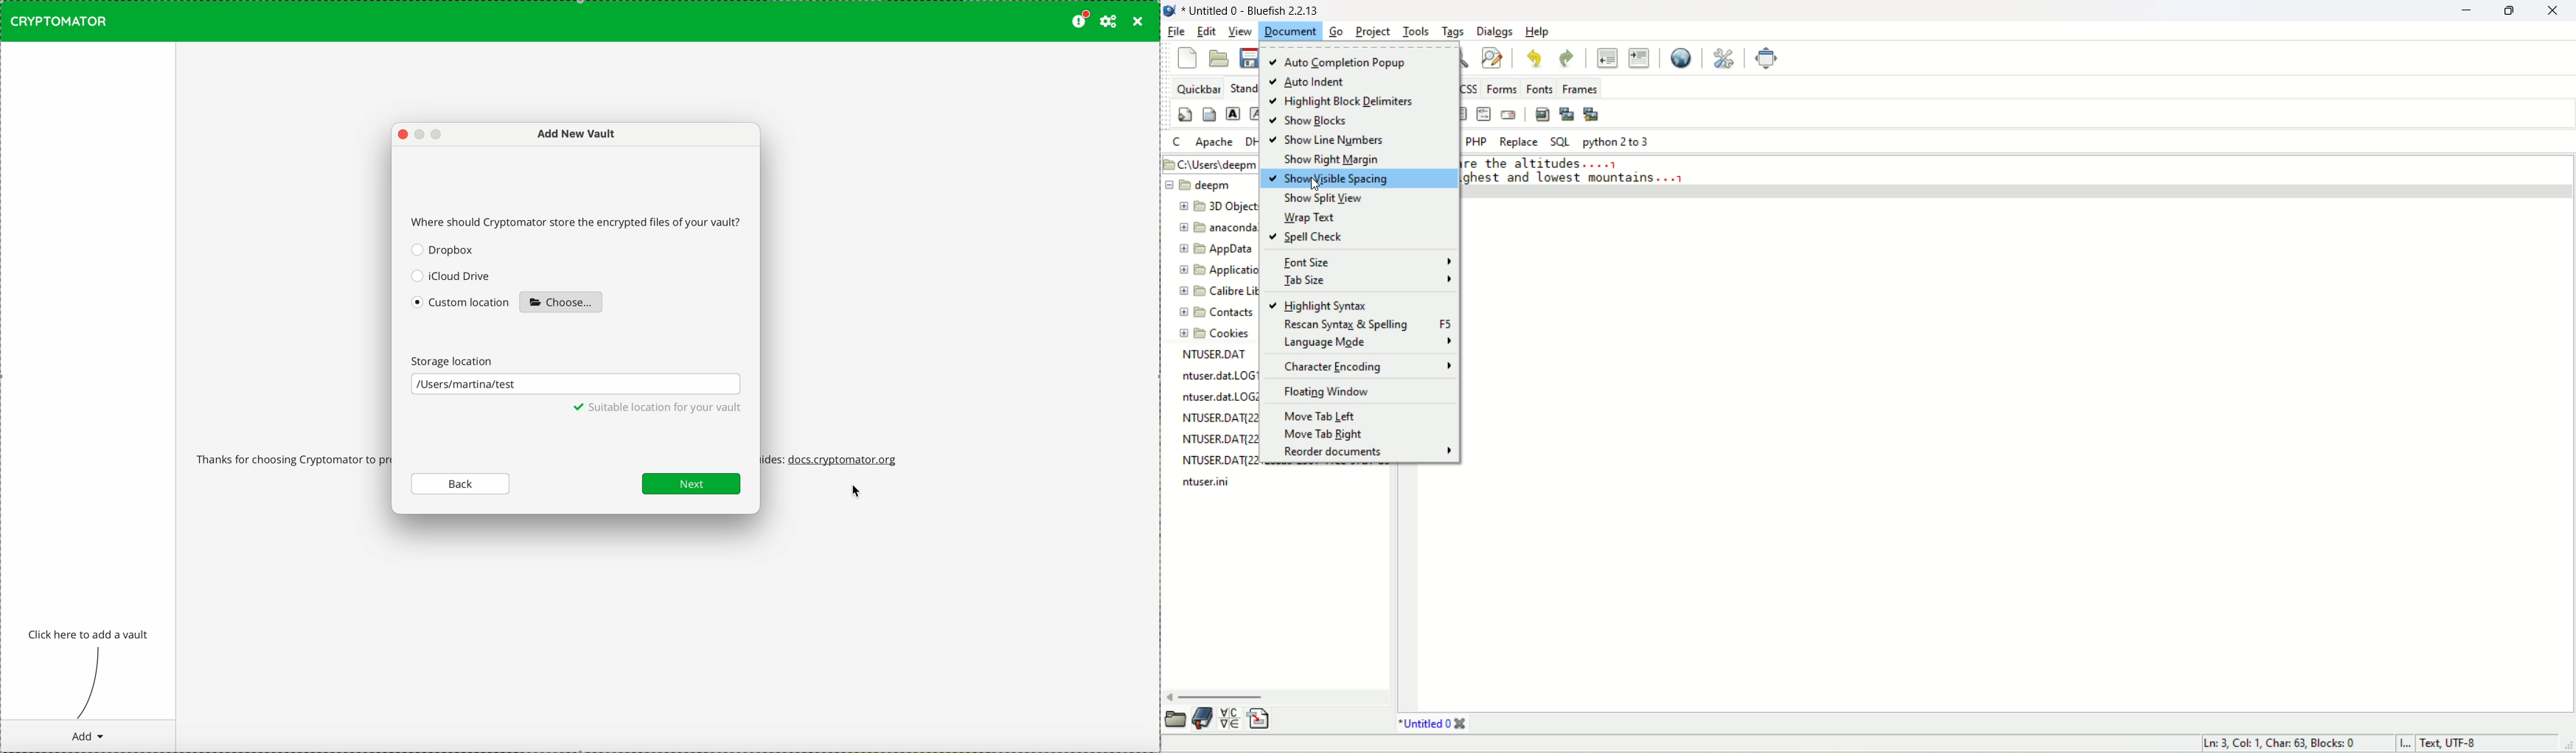  Describe the element at coordinates (1340, 102) in the screenshot. I see `highlight block delimiters` at that location.